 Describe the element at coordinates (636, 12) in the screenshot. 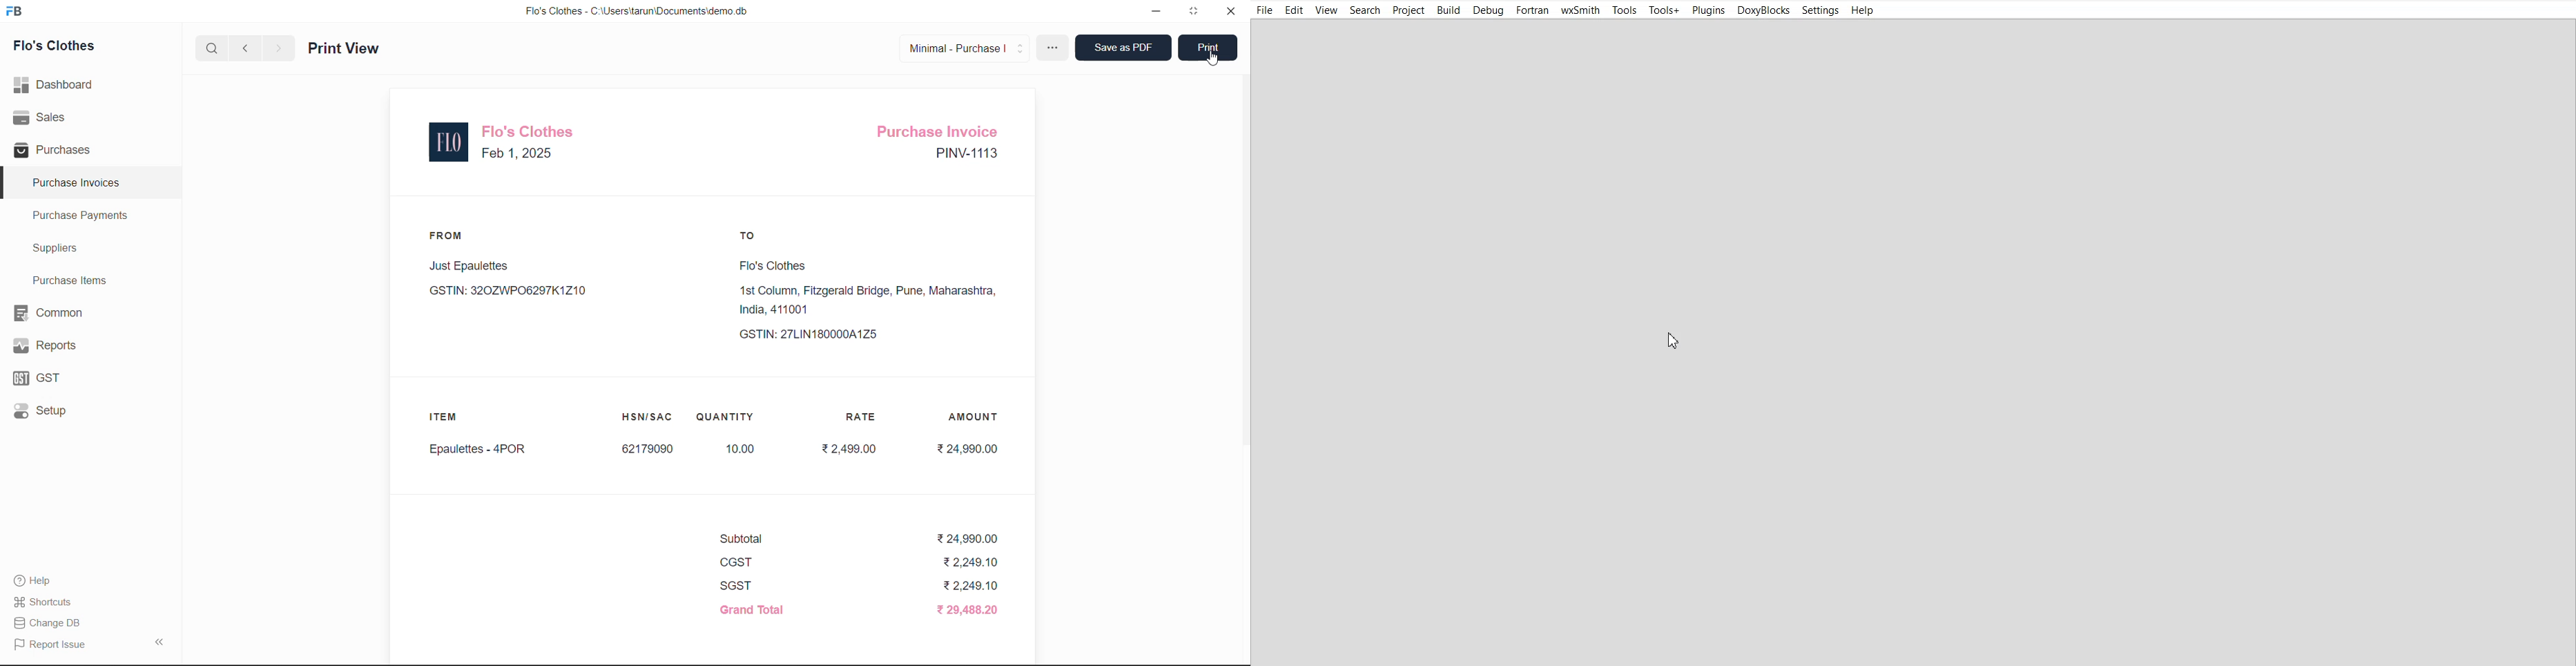

I see `Flo's Clothes - C:\Users\tarun\Documents\demo.db` at that location.